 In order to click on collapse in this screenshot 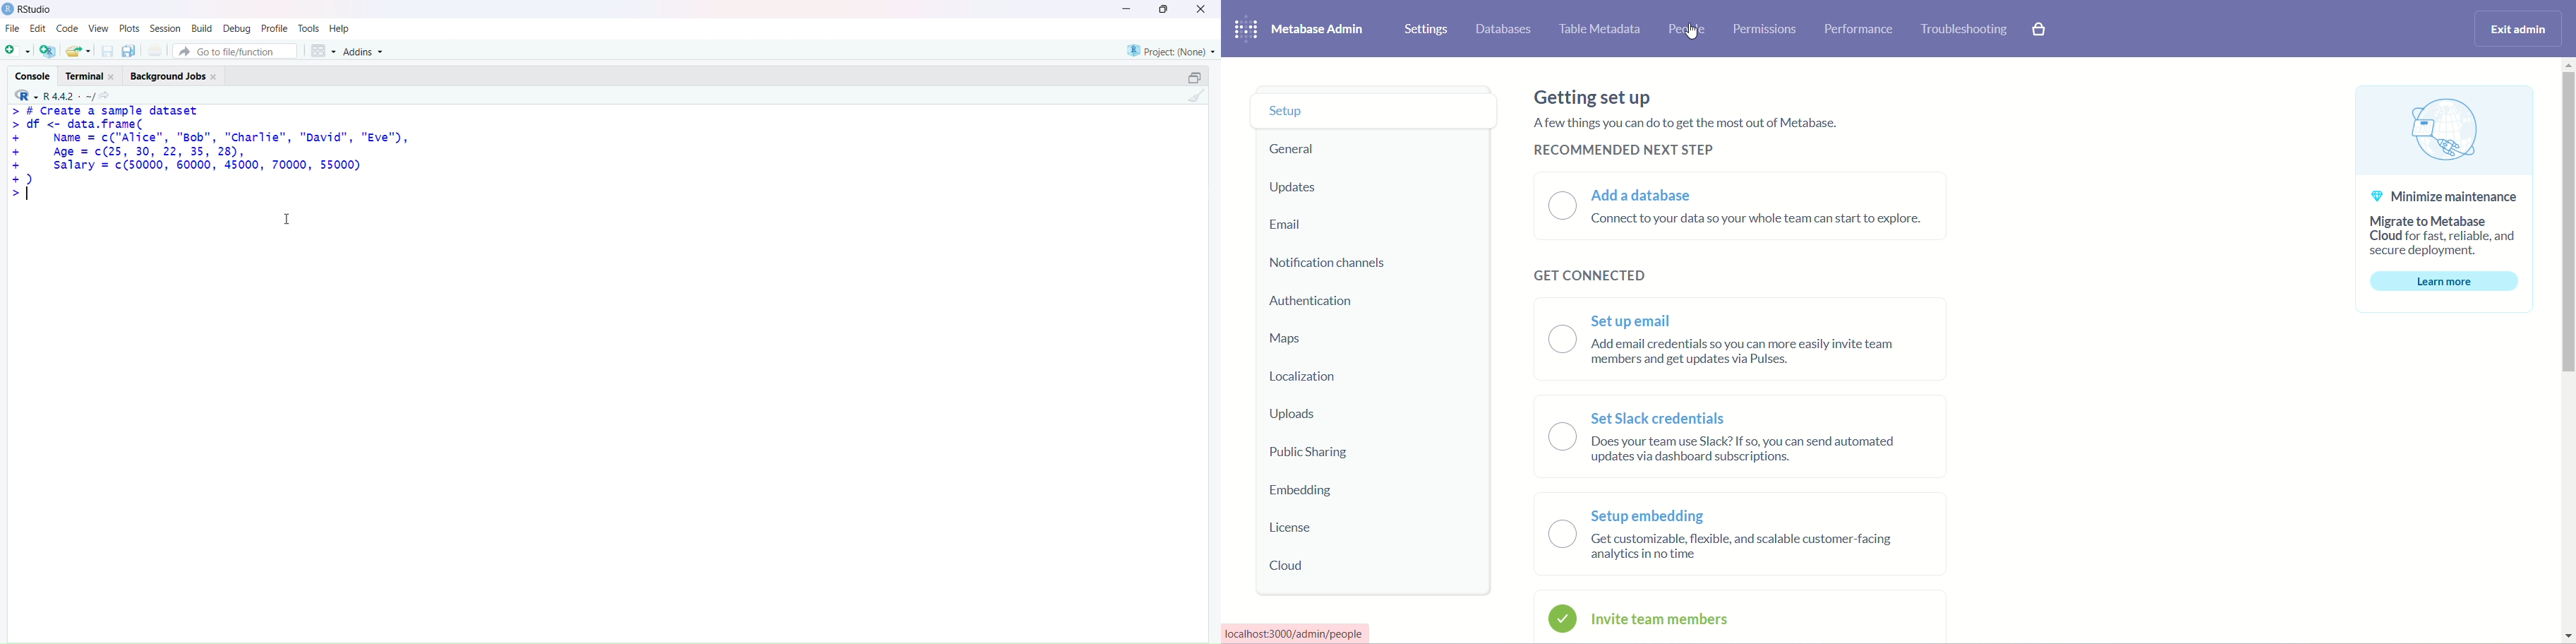, I will do `click(1193, 78)`.